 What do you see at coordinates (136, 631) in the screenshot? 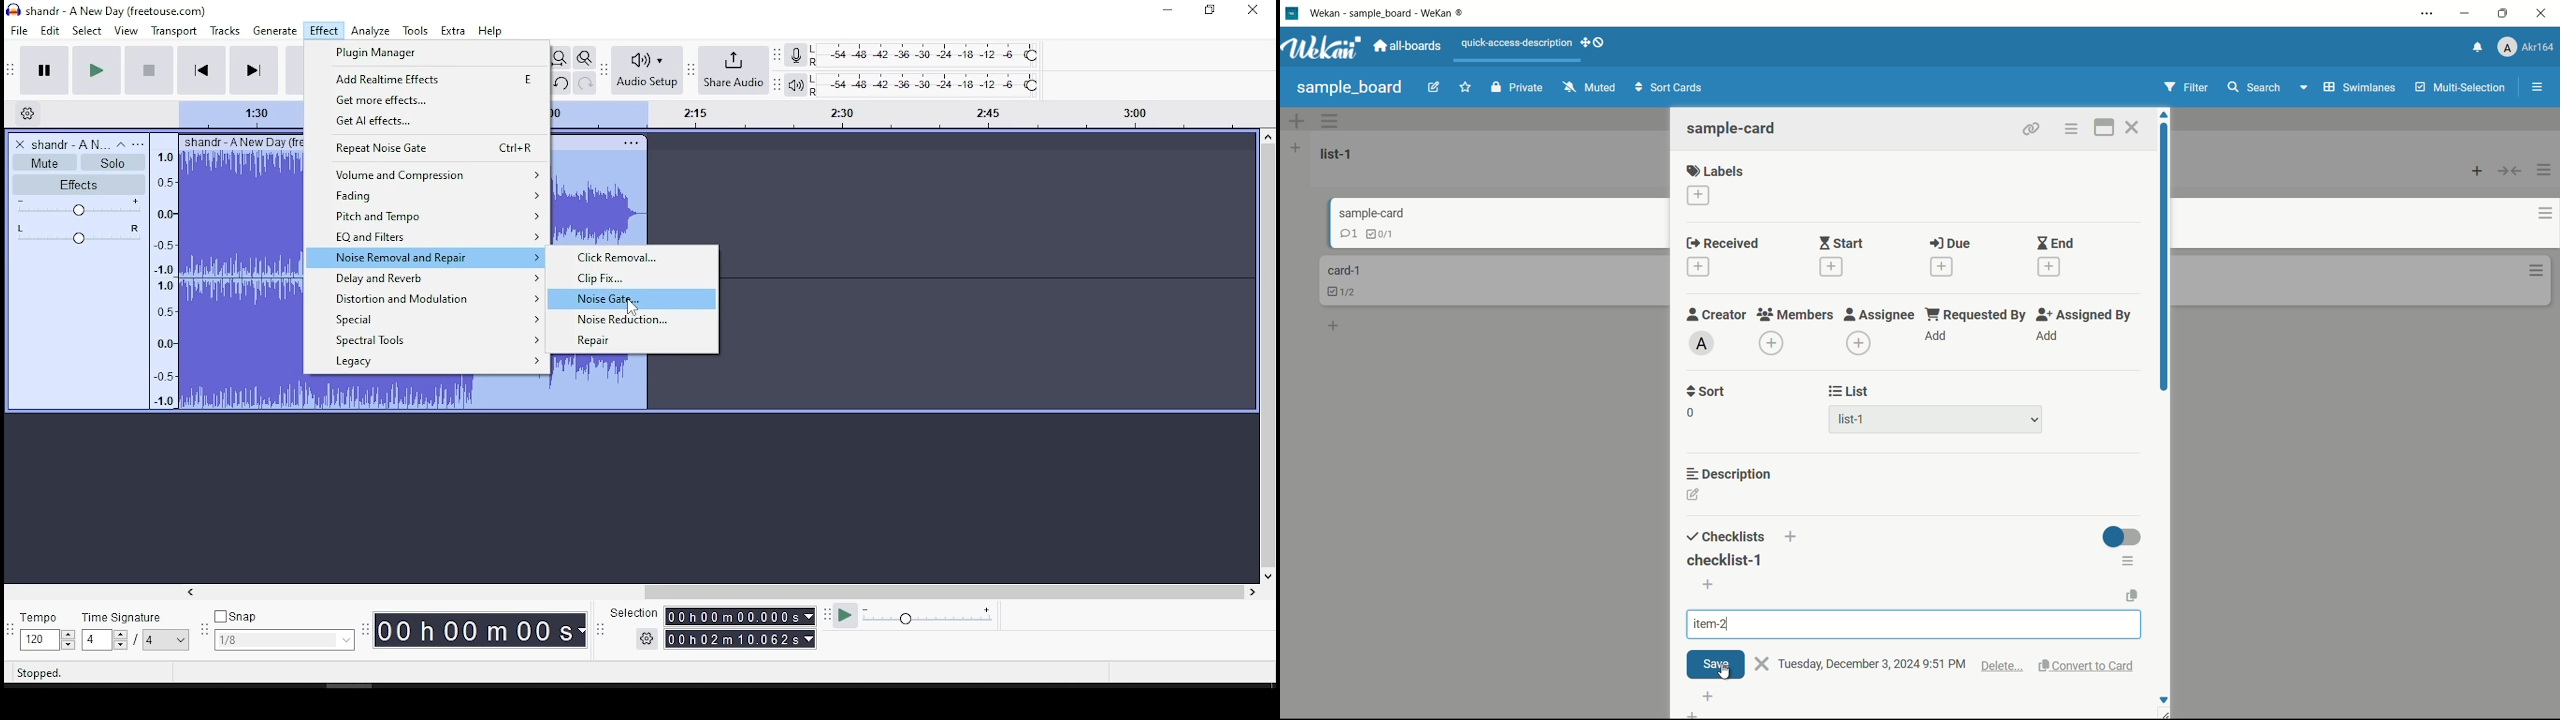
I see `time signature` at bounding box center [136, 631].